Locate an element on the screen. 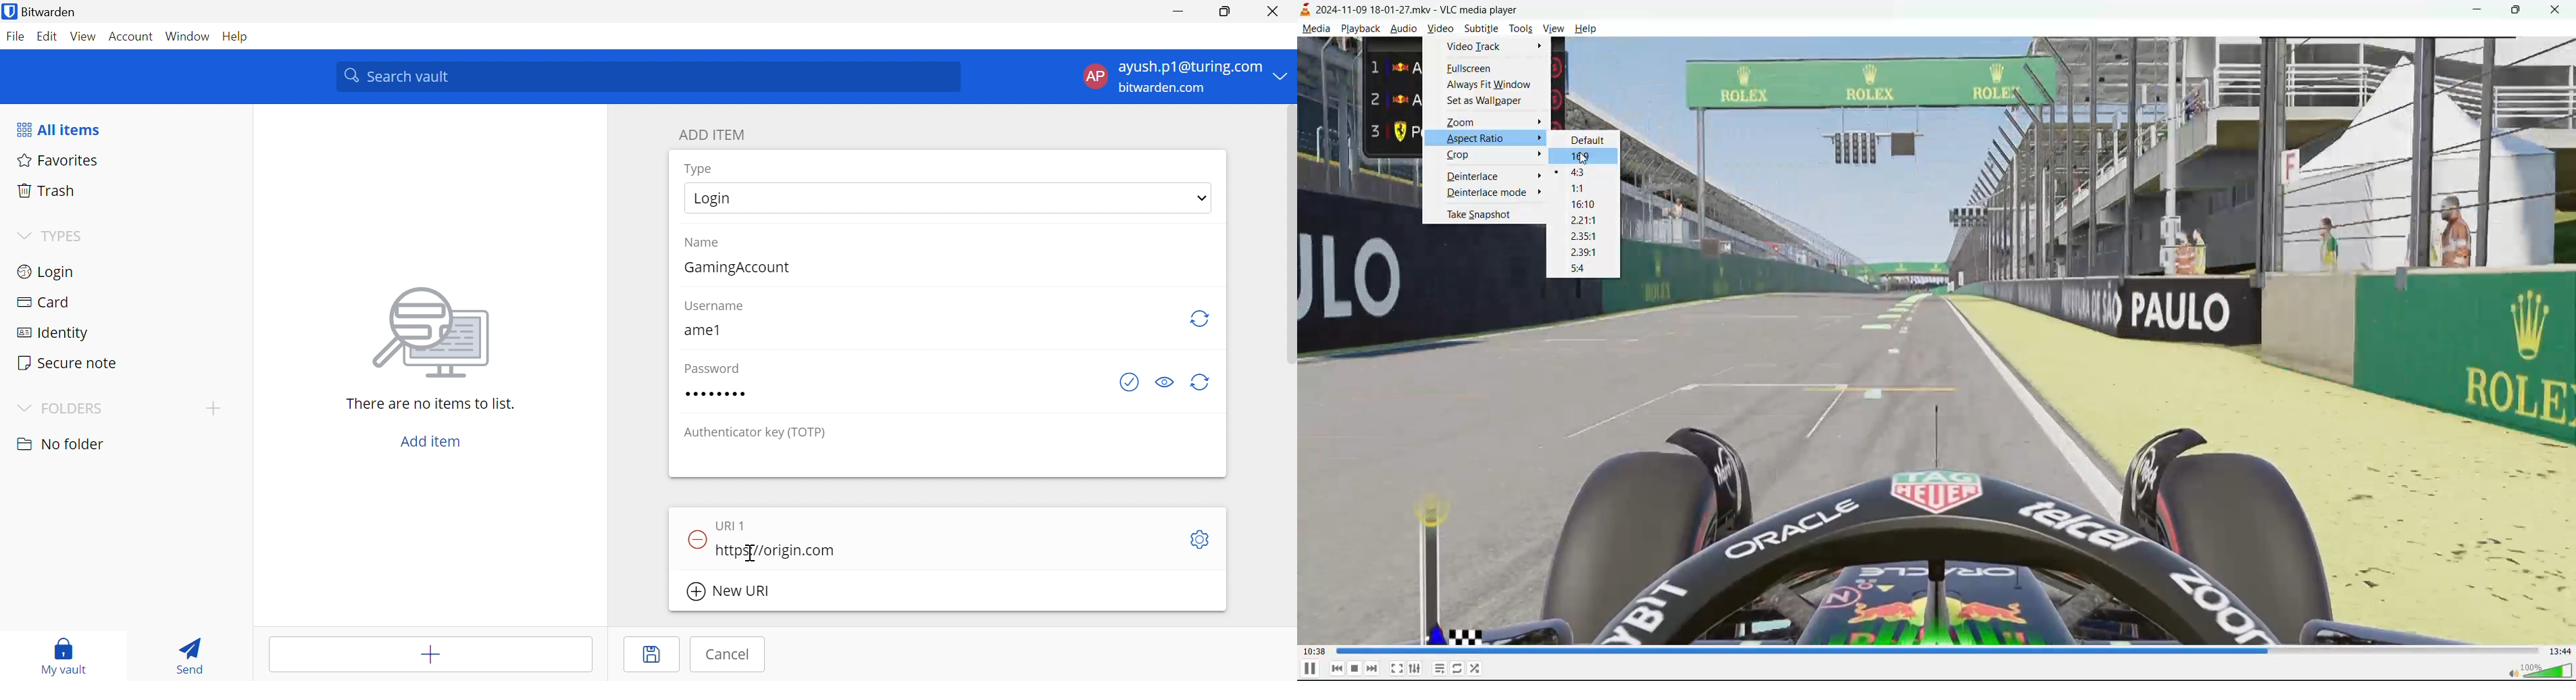 Image resolution: width=2576 pixels, height=700 pixels. Bitwarden is located at coordinates (39, 11).